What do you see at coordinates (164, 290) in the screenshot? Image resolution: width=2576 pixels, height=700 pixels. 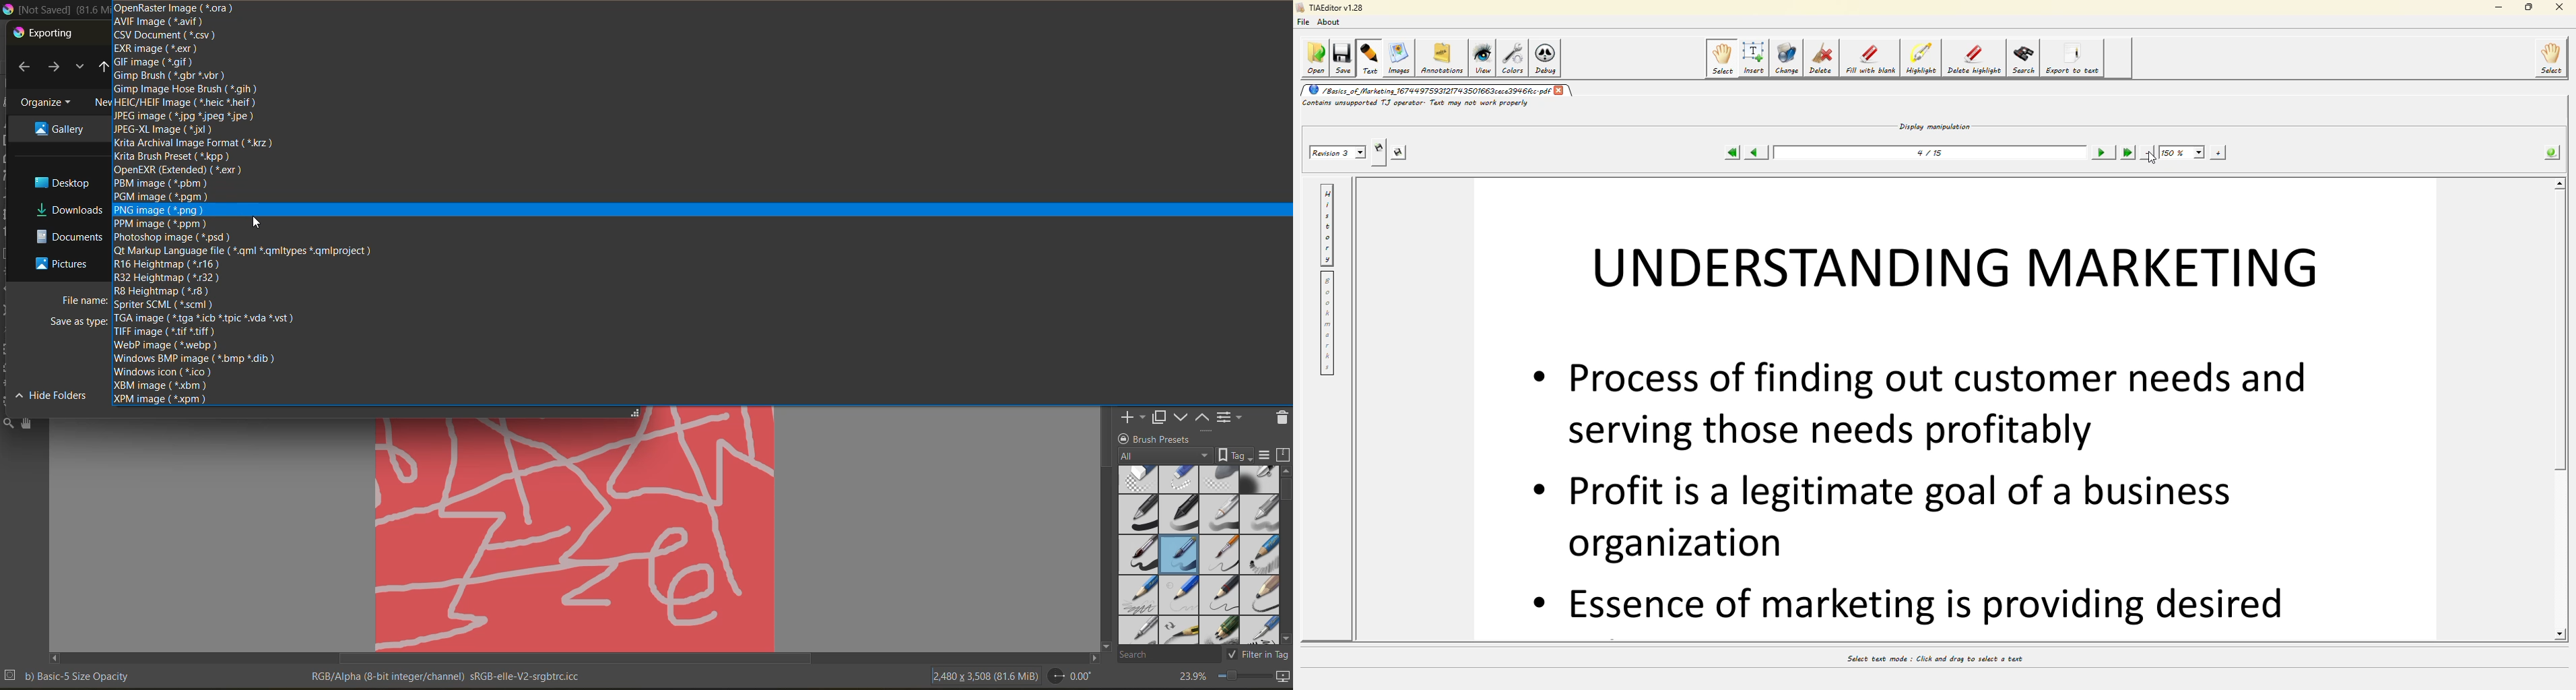 I see `r8 heightmap` at bounding box center [164, 290].